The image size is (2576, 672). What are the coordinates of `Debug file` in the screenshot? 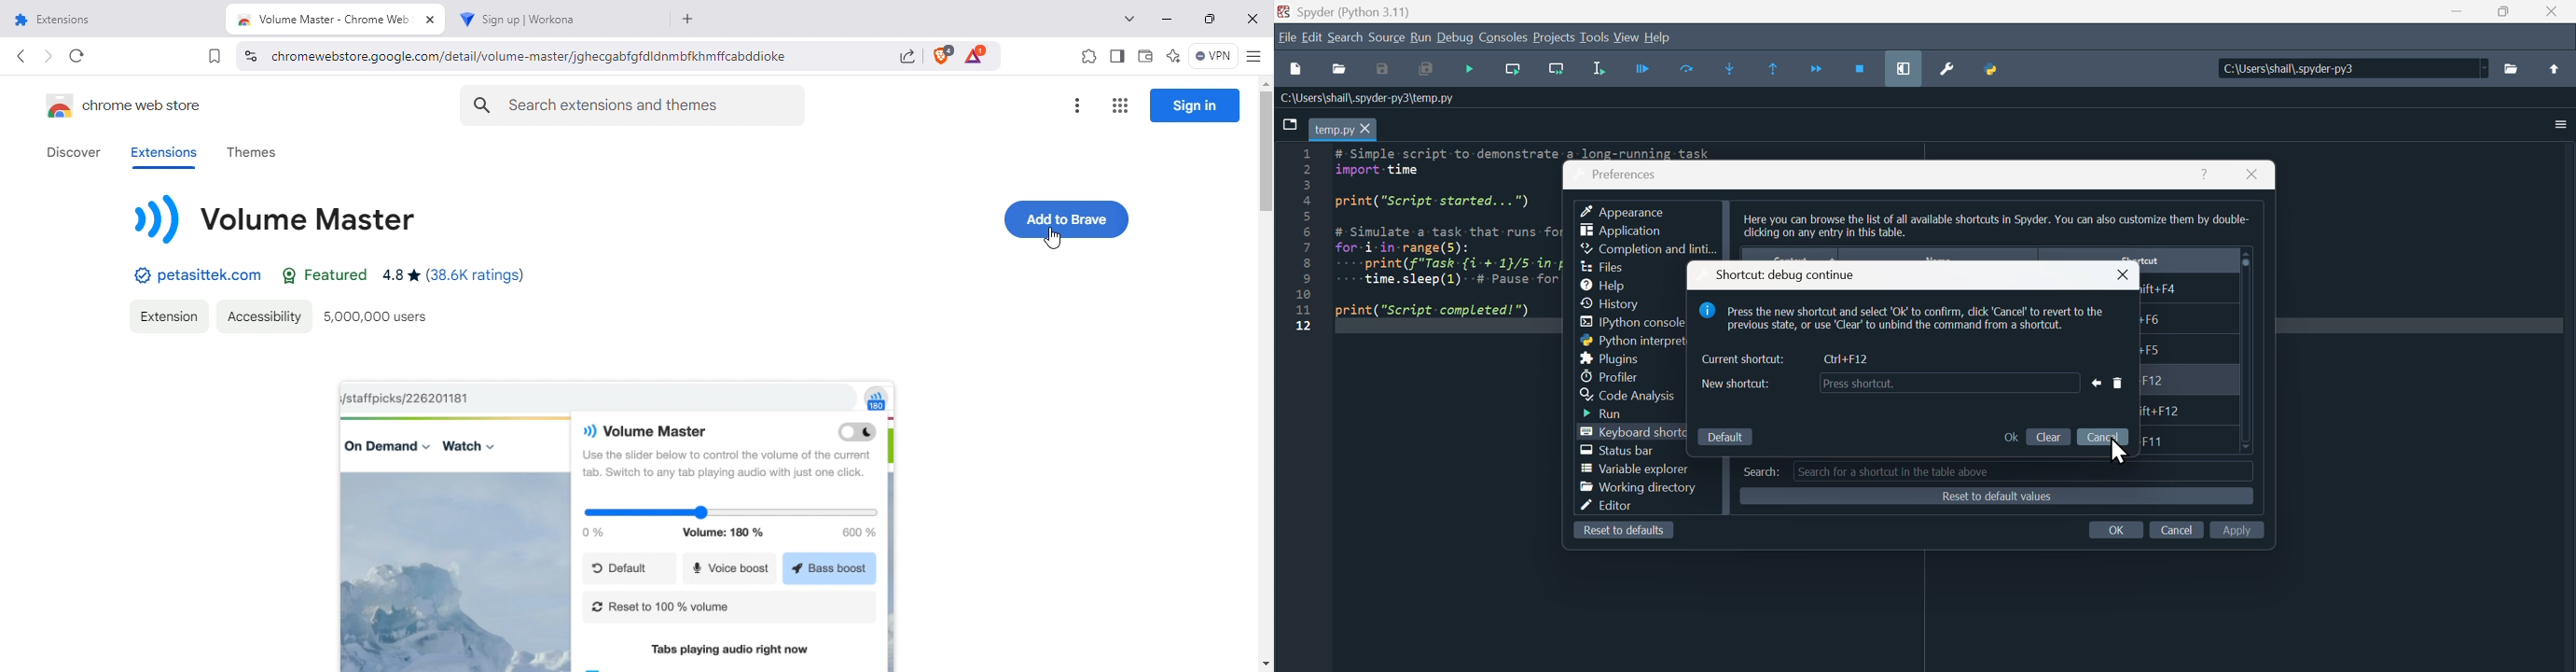 It's located at (1471, 72).